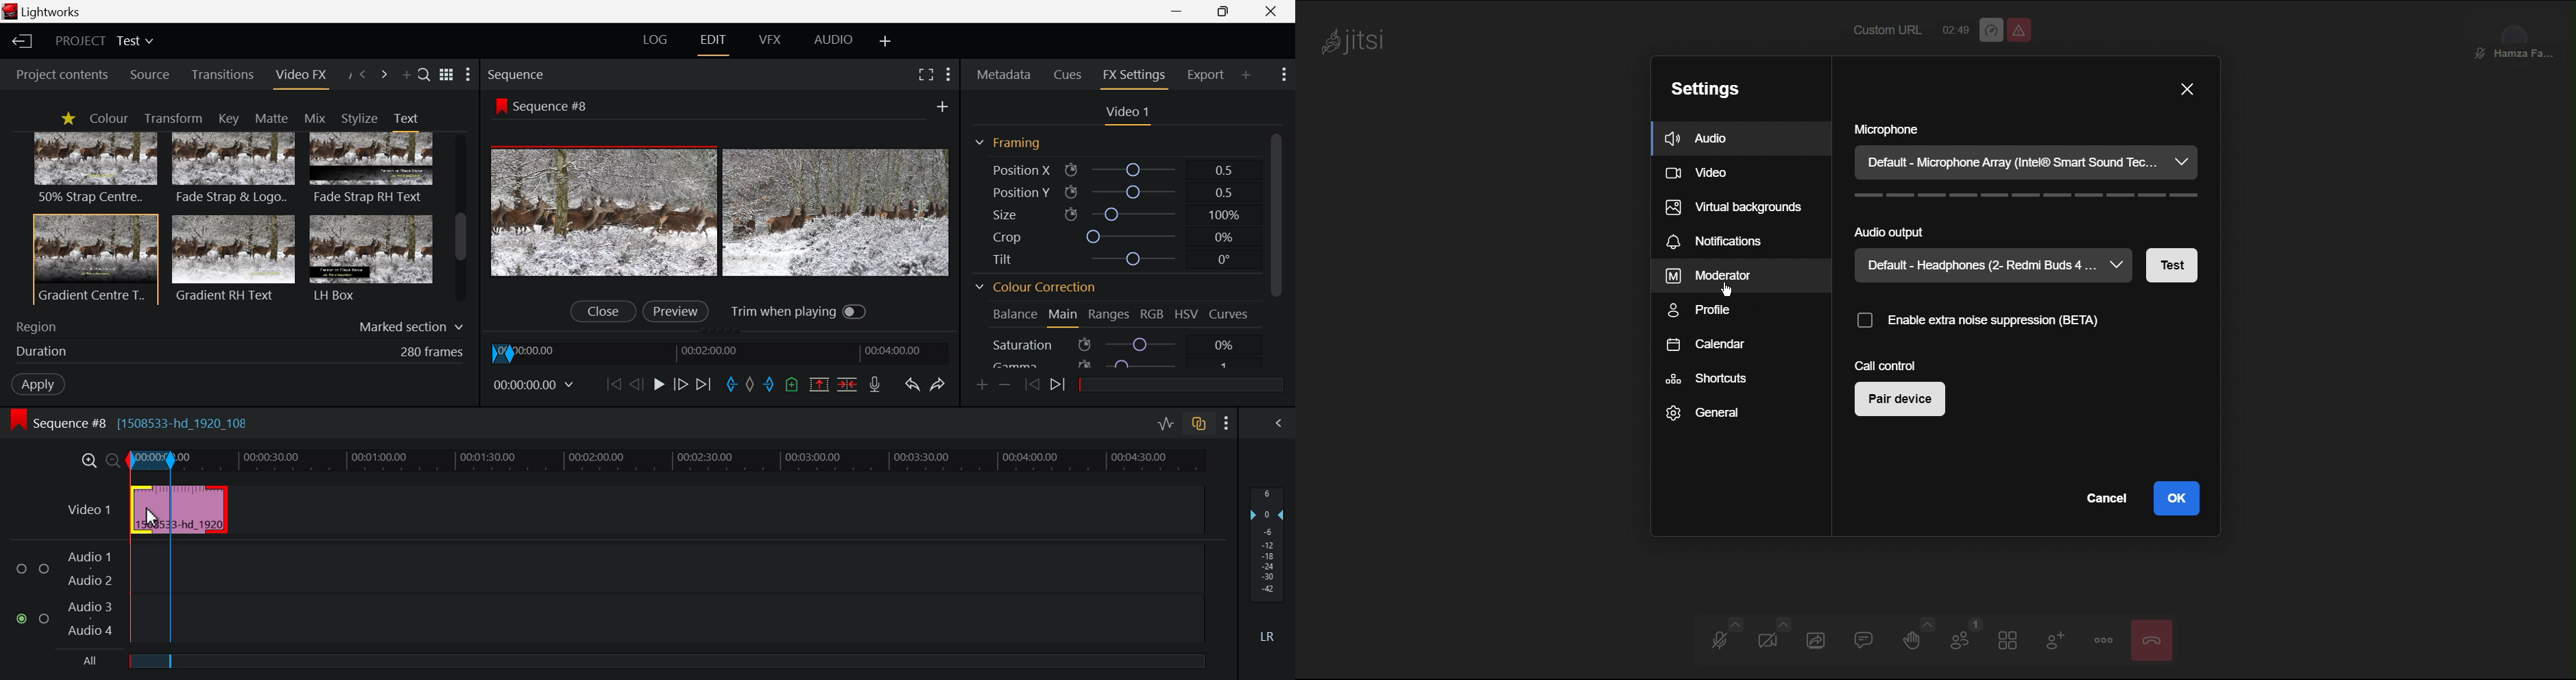  What do you see at coordinates (1227, 424) in the screenshot?
I see `Settings` at bounding box center [1227, 424].